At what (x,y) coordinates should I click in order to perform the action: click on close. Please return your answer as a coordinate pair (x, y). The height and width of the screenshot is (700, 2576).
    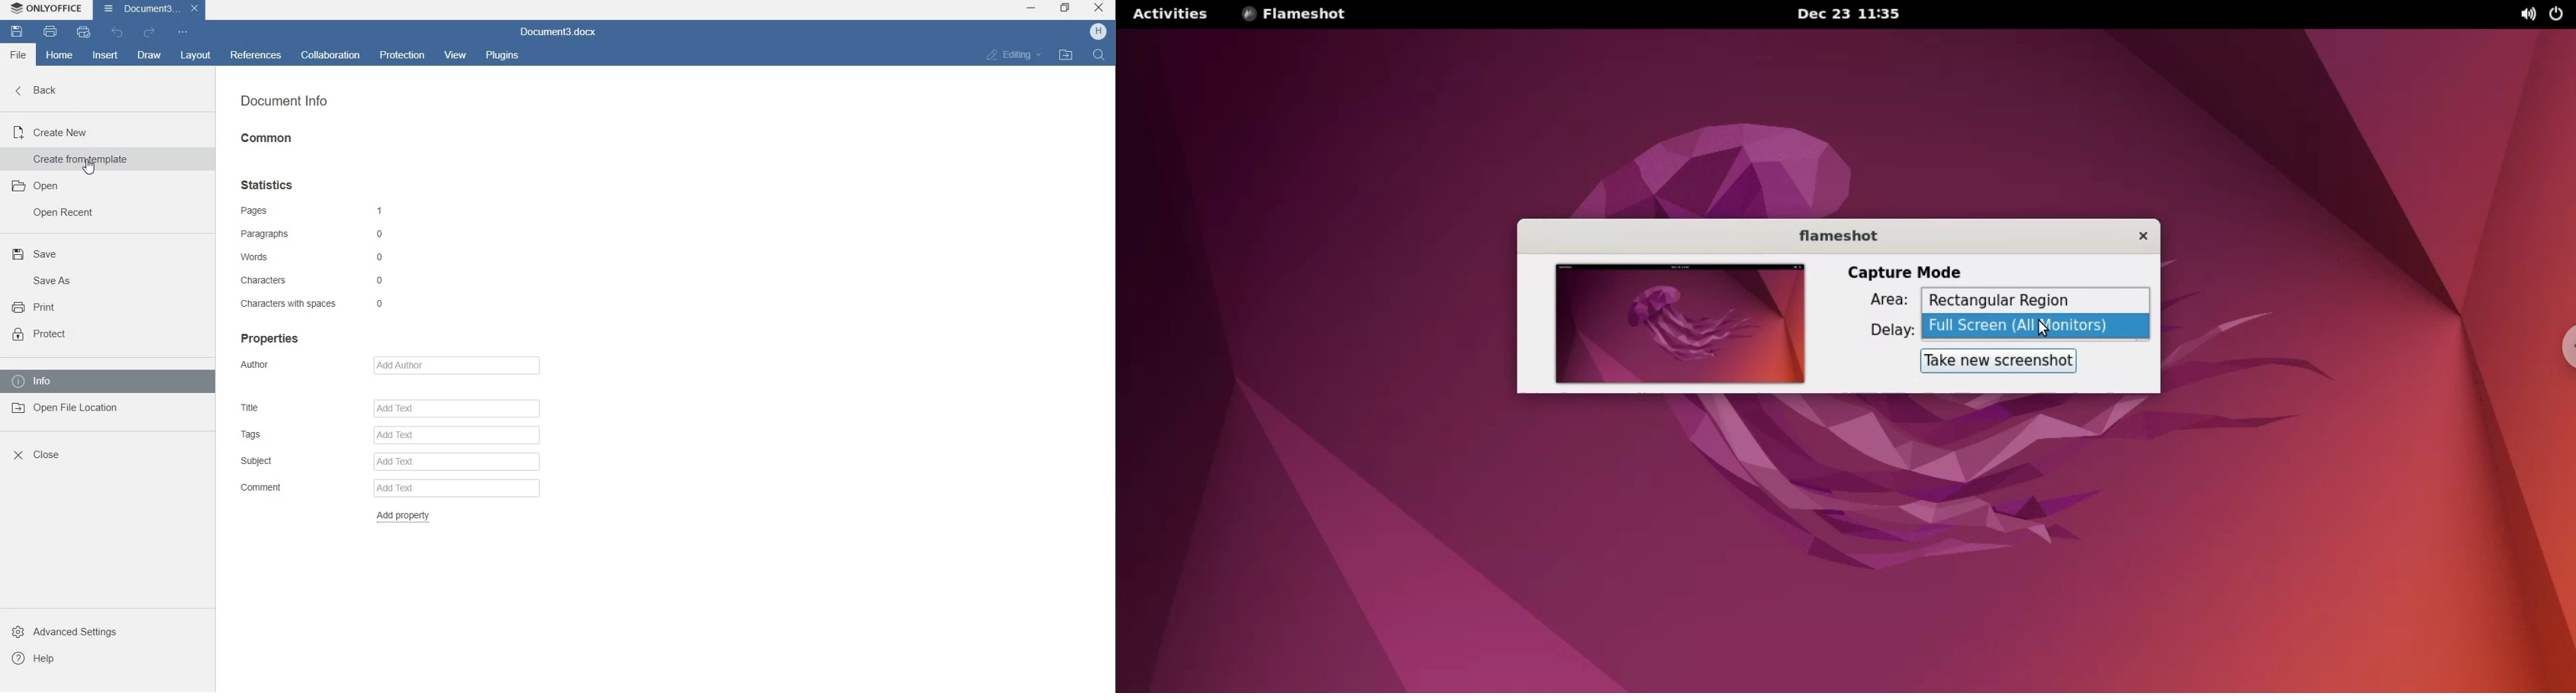
    Looking at the image, I should click on (2133, 237).